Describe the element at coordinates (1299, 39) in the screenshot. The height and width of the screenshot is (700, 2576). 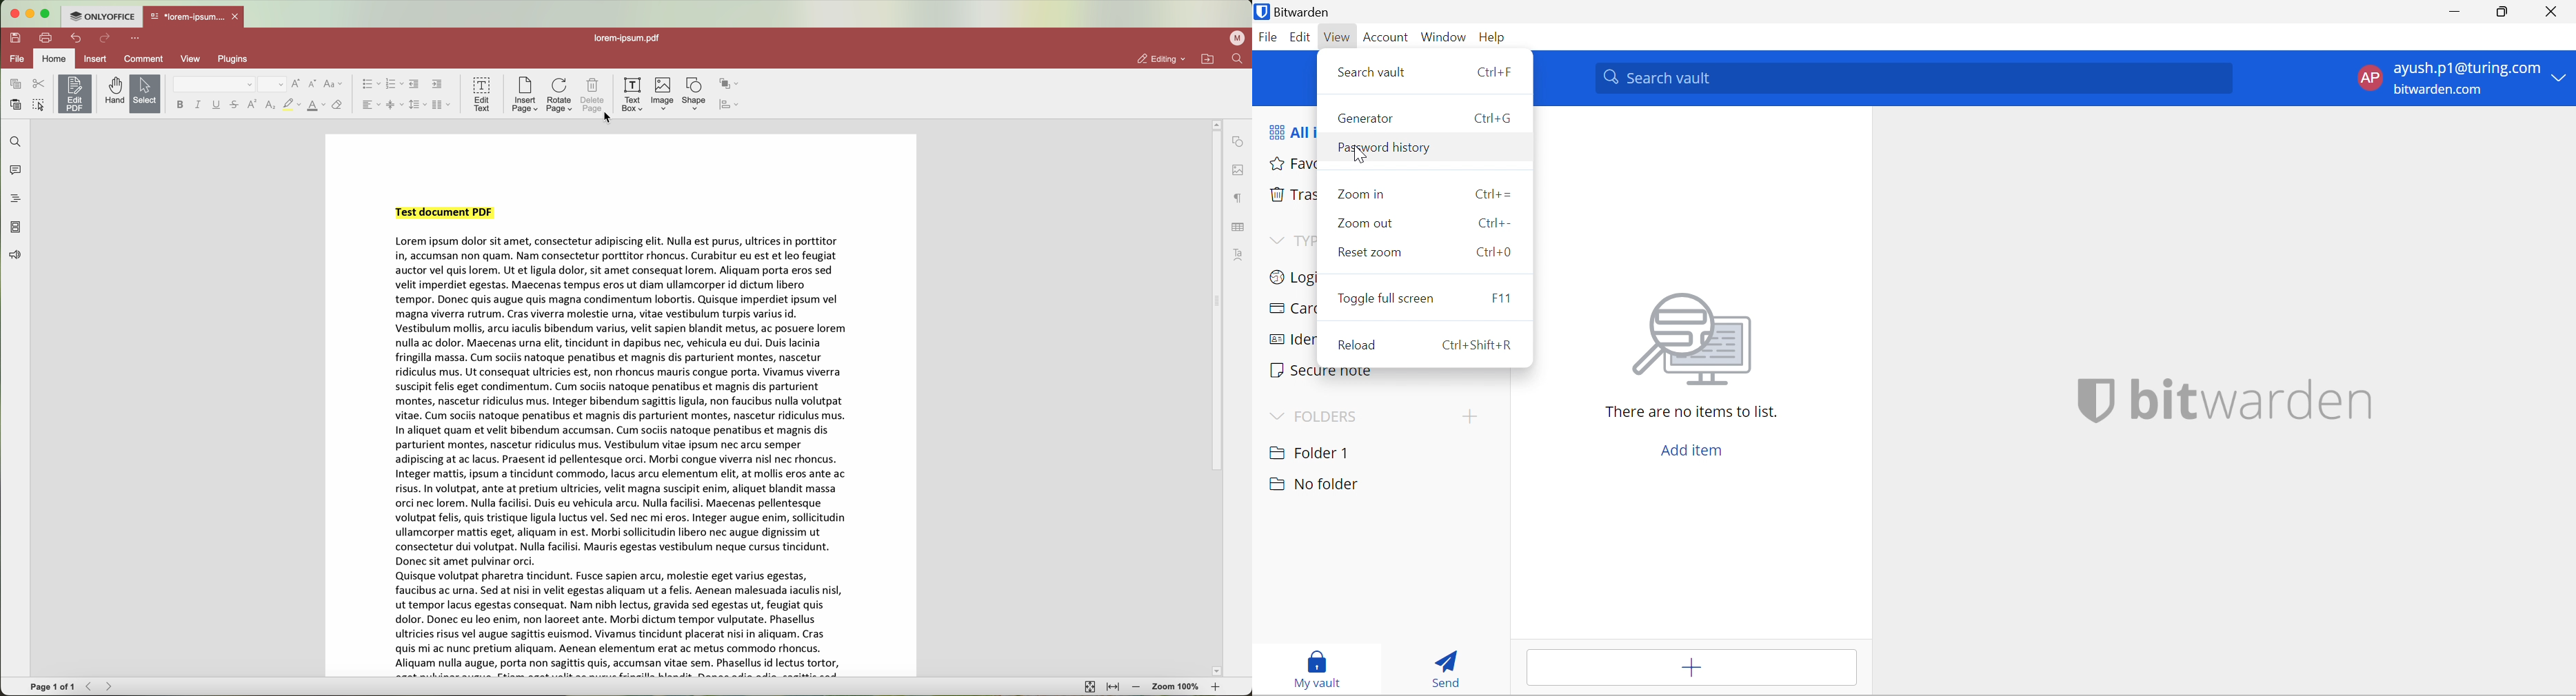
I see `edit` at that location.